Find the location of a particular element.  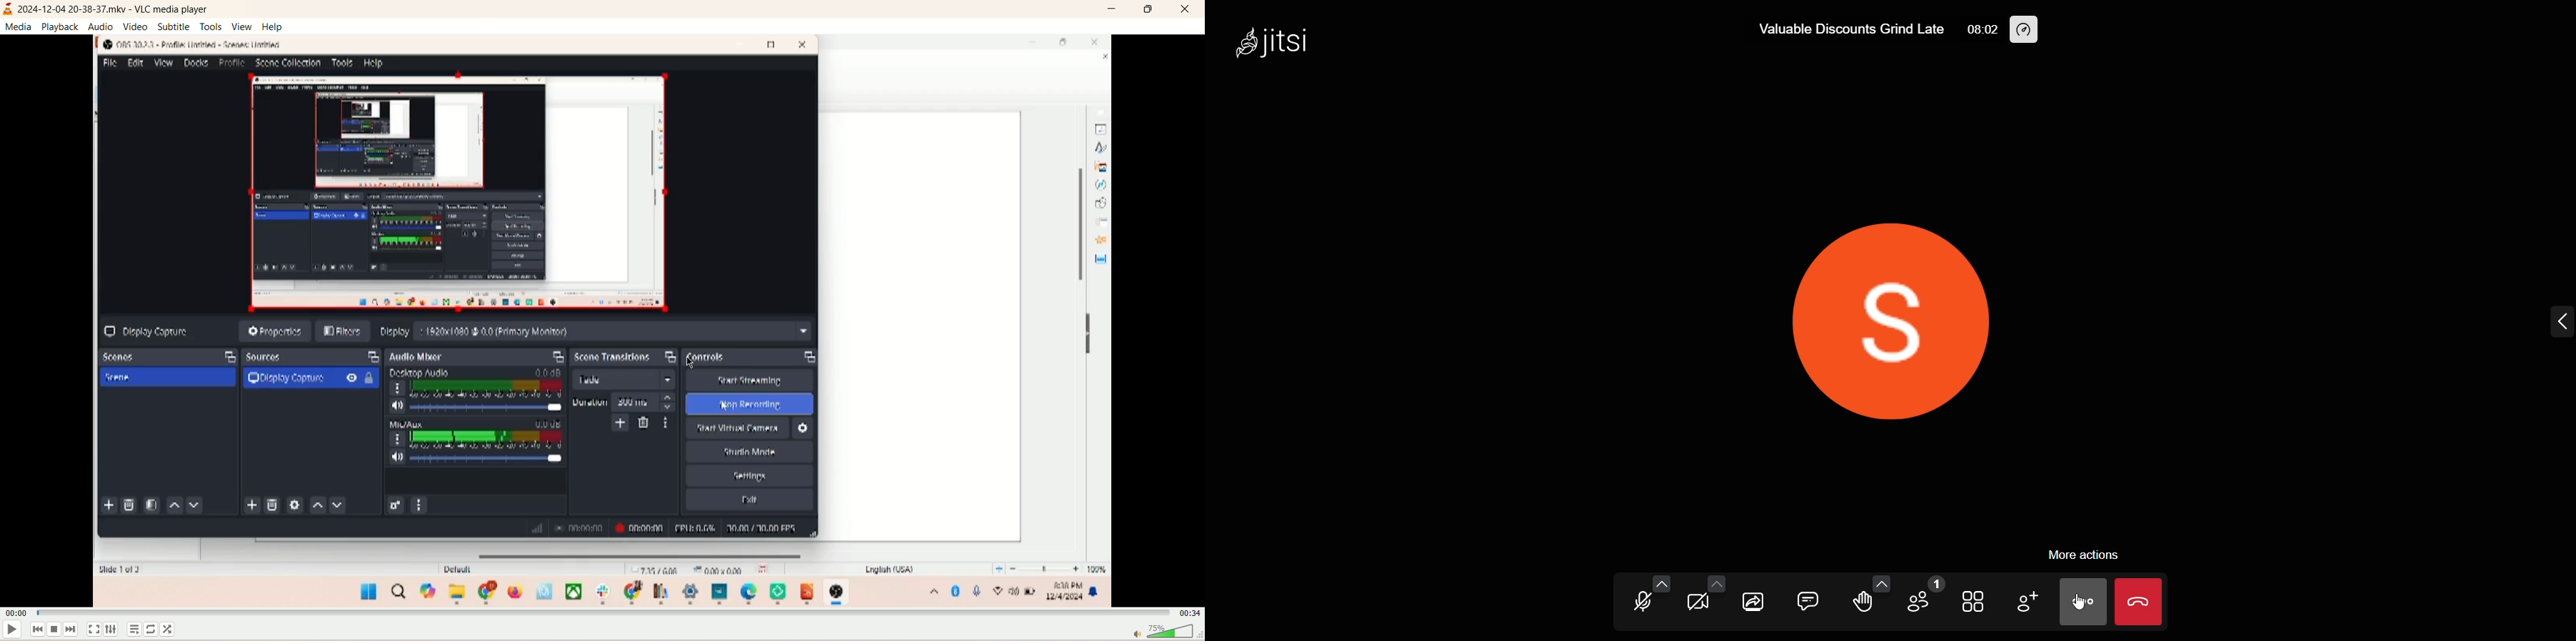

help is located at coordinates (272, 27).